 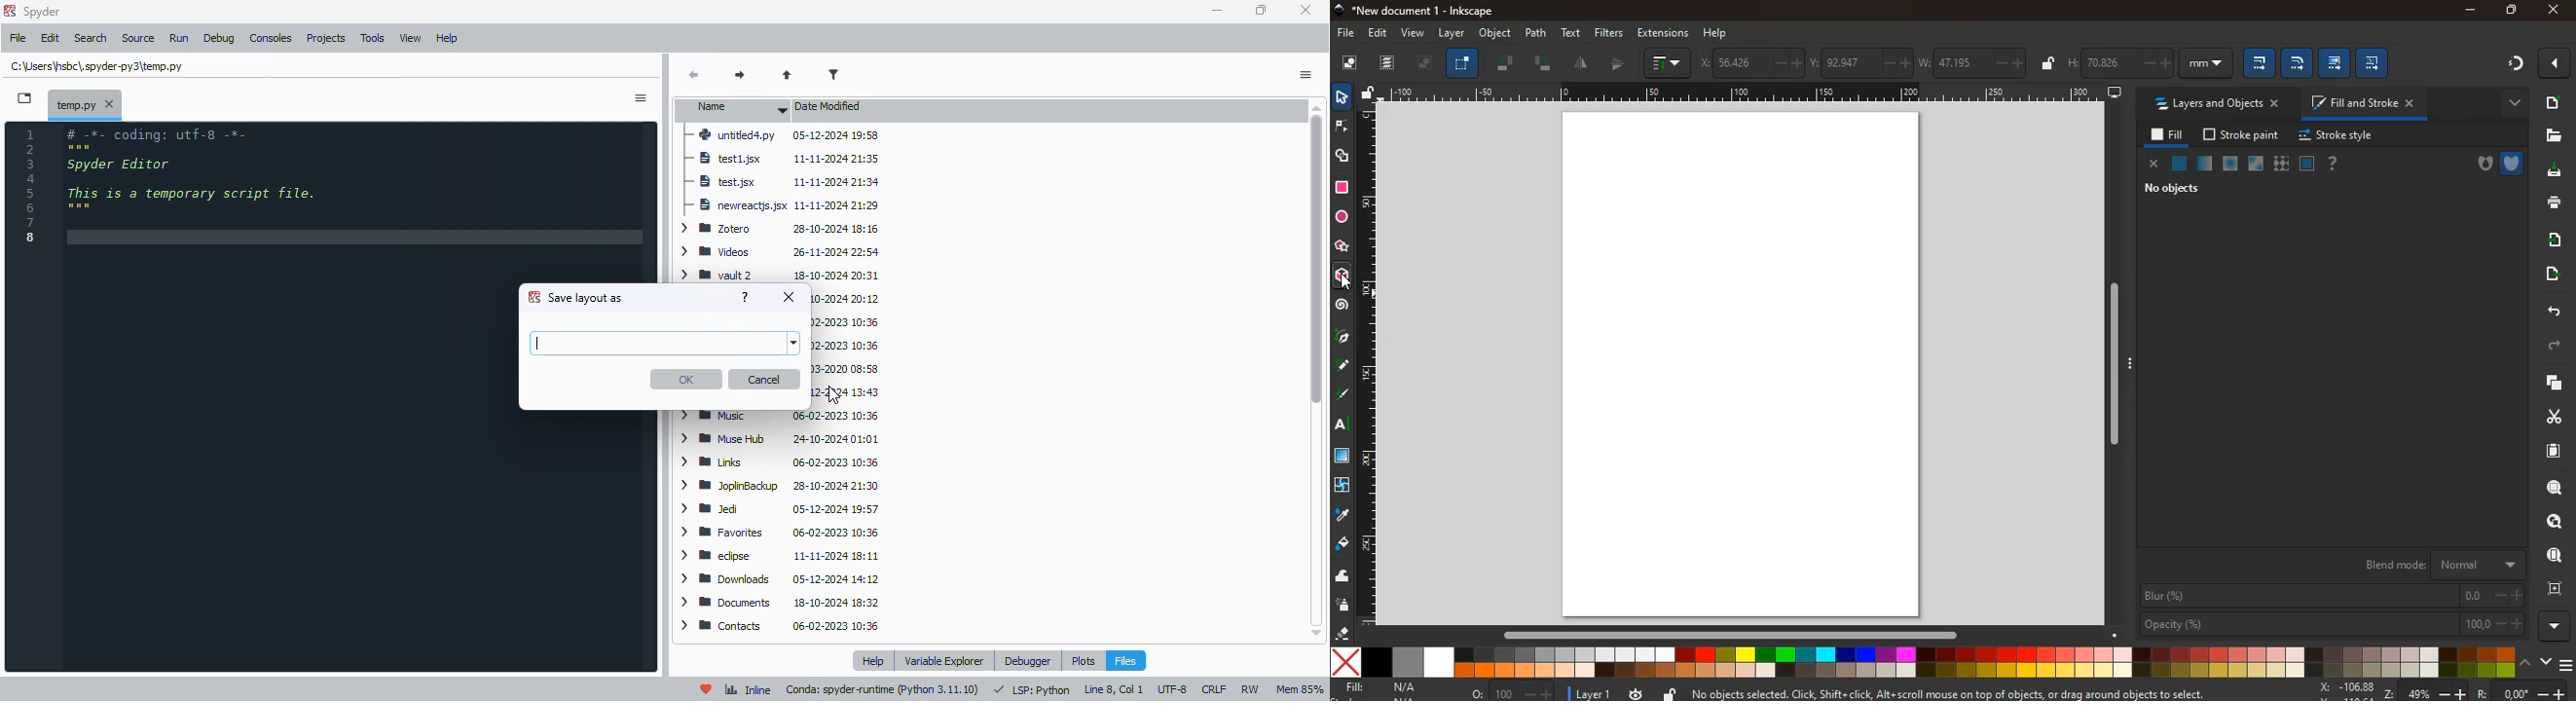 What do you see at coordinates (784, 159) in the screenshot?
I see `test1.jsx` at bounding box center [784, 159].